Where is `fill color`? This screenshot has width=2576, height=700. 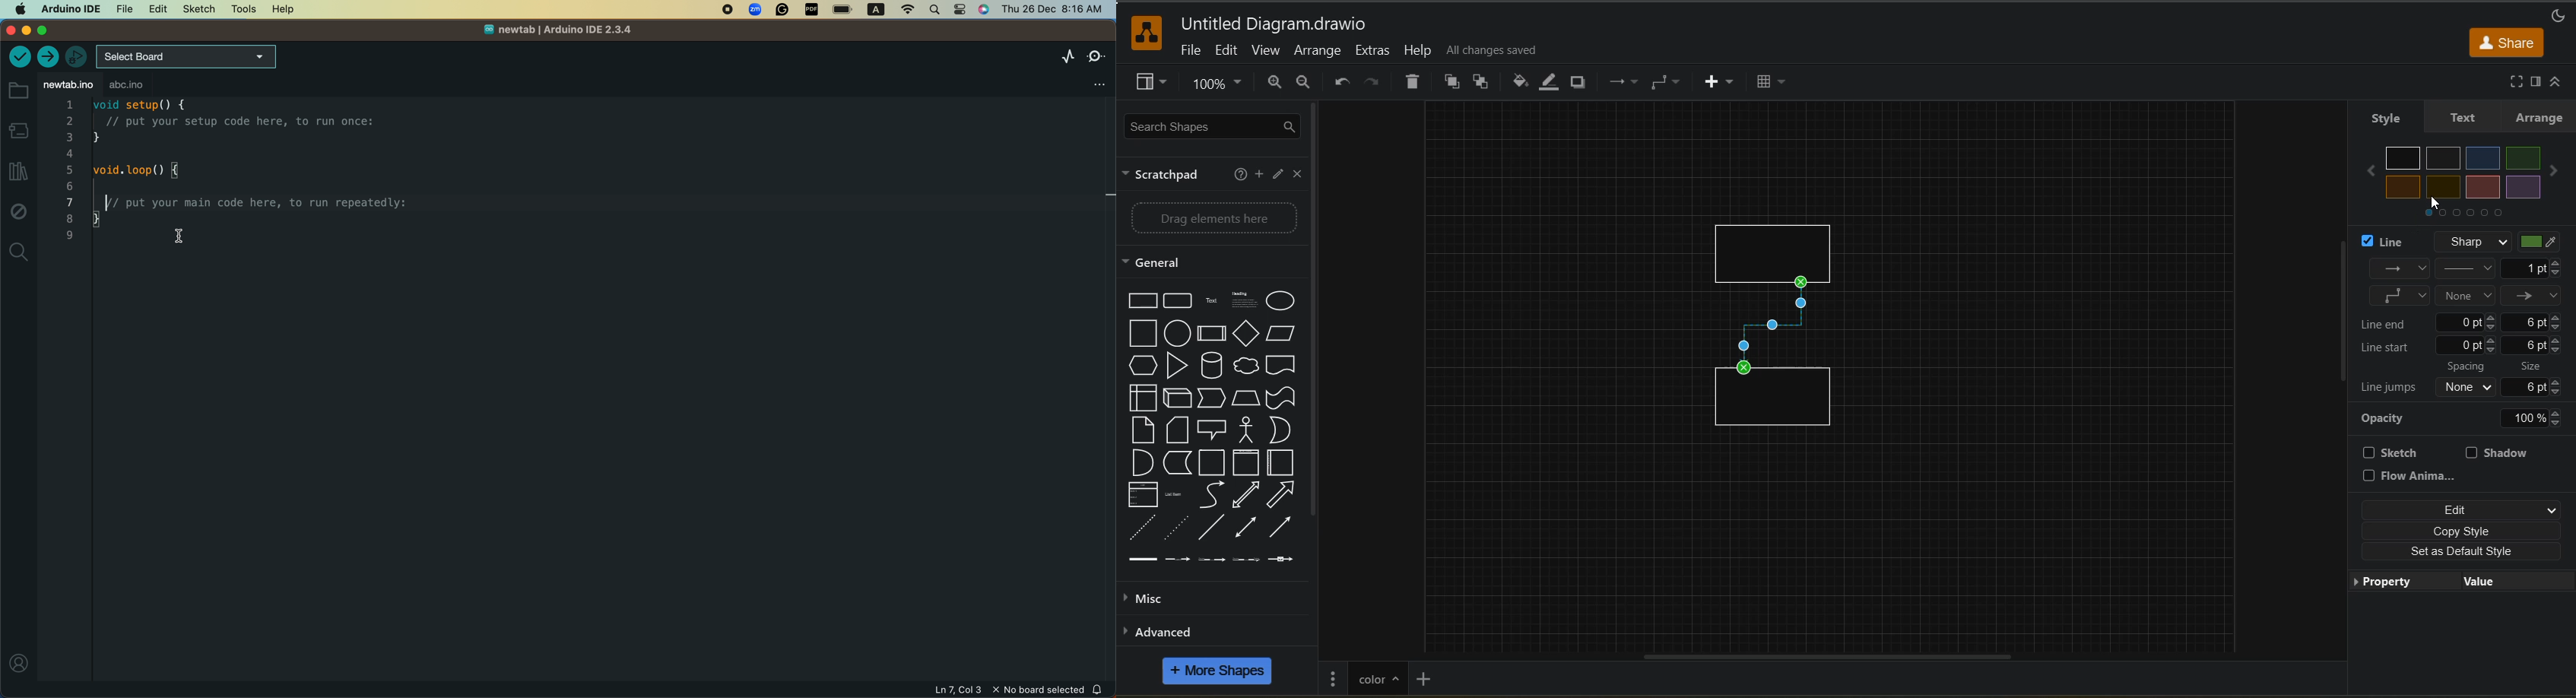 fill color is located at coordinates (1521, 82).